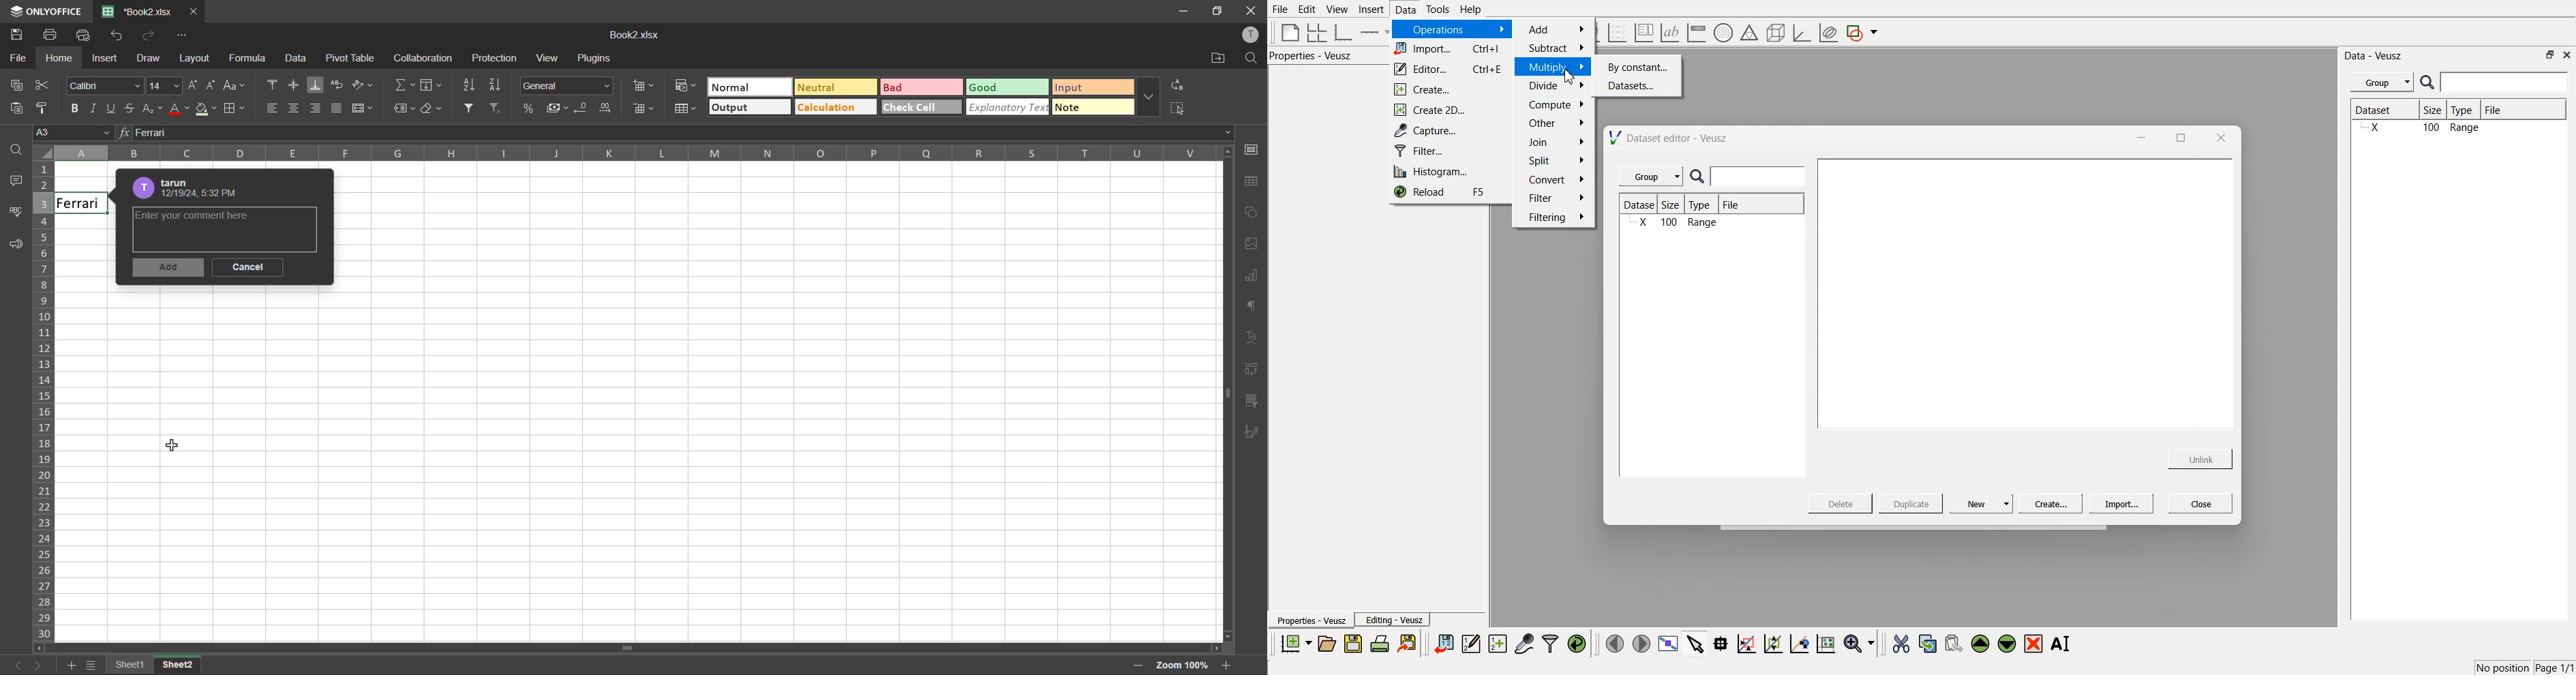 This screenshot has width=2576, height=700. Describe the element at coordinates (170, 444) in the screenshot. I see `Cursor` at that location.